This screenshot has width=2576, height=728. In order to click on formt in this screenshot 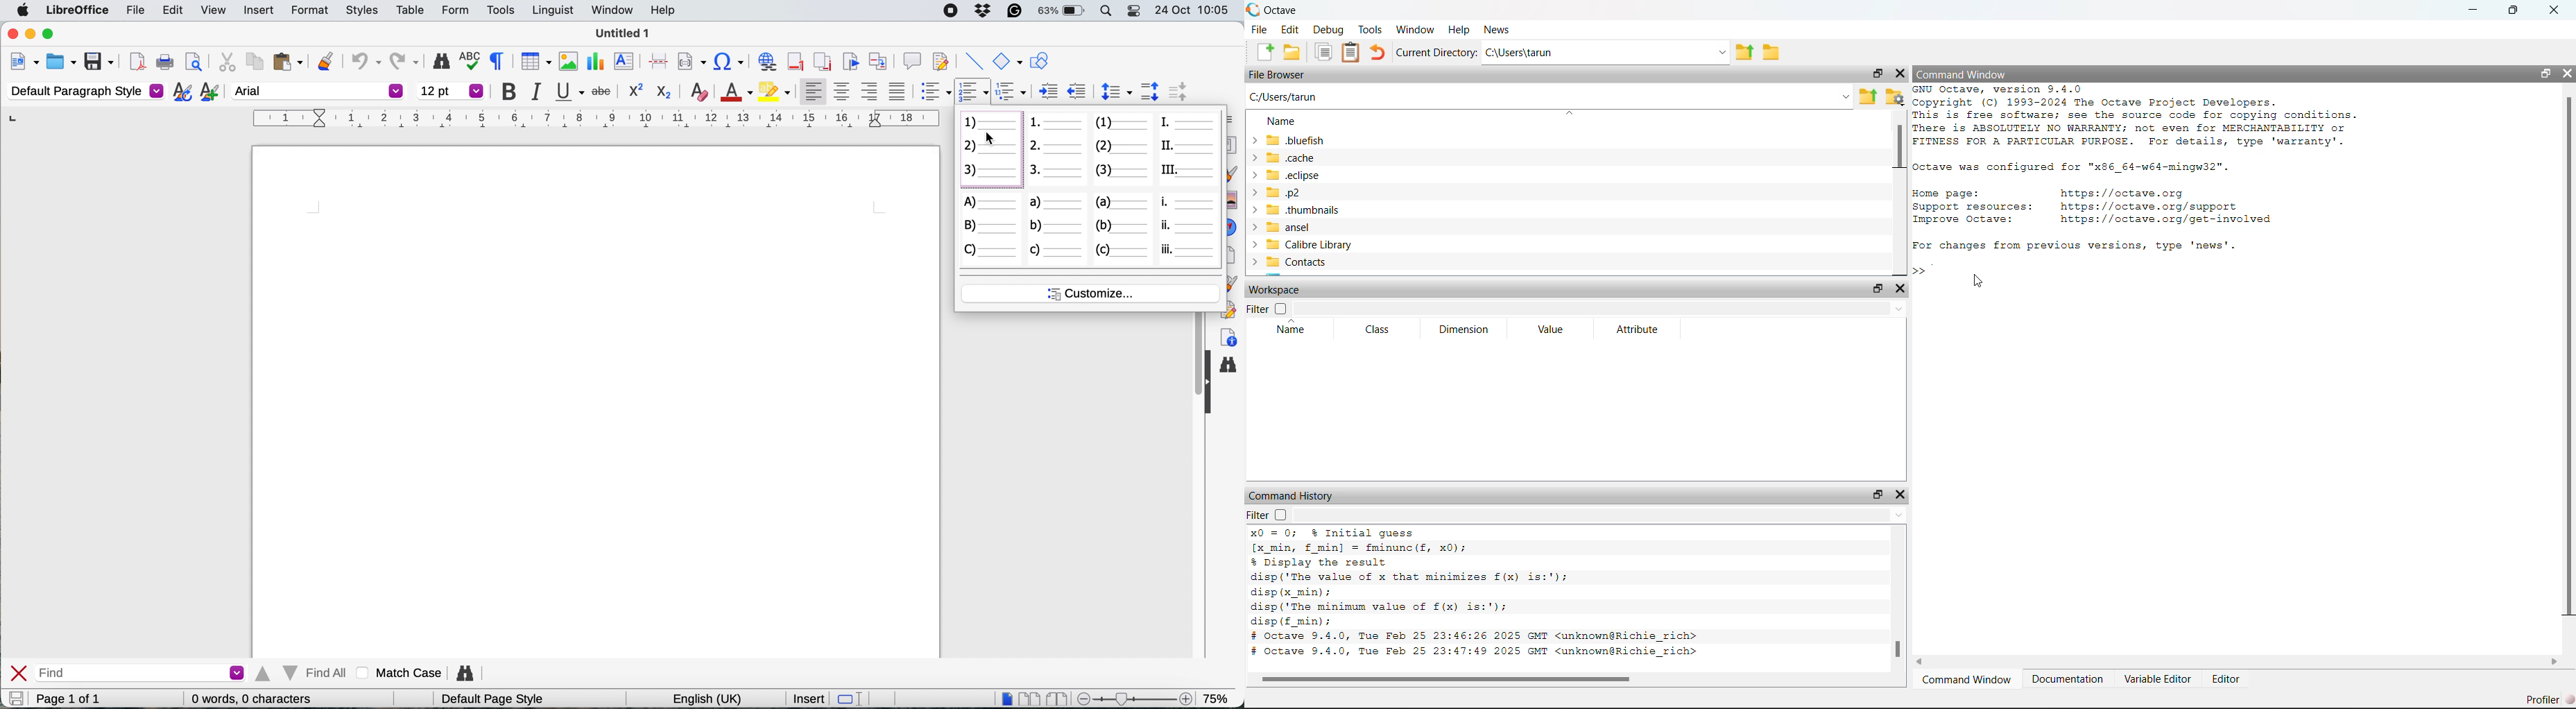, I will do `click(308, 11)`.